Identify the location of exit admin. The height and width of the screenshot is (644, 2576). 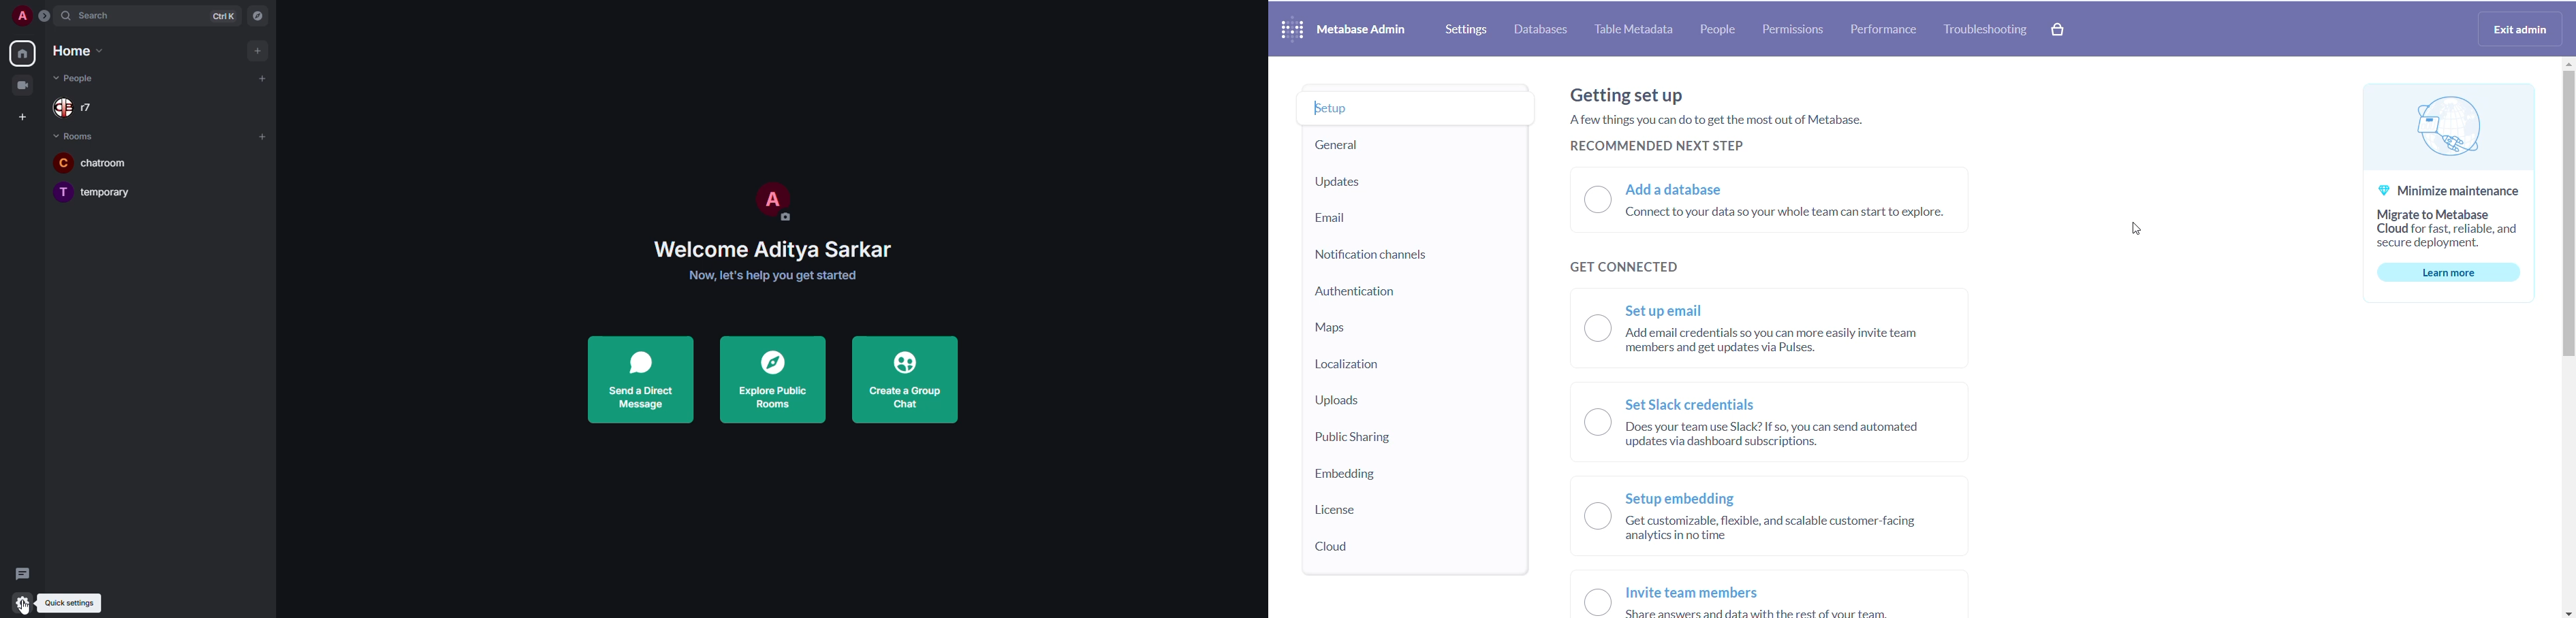
(2522, 31).